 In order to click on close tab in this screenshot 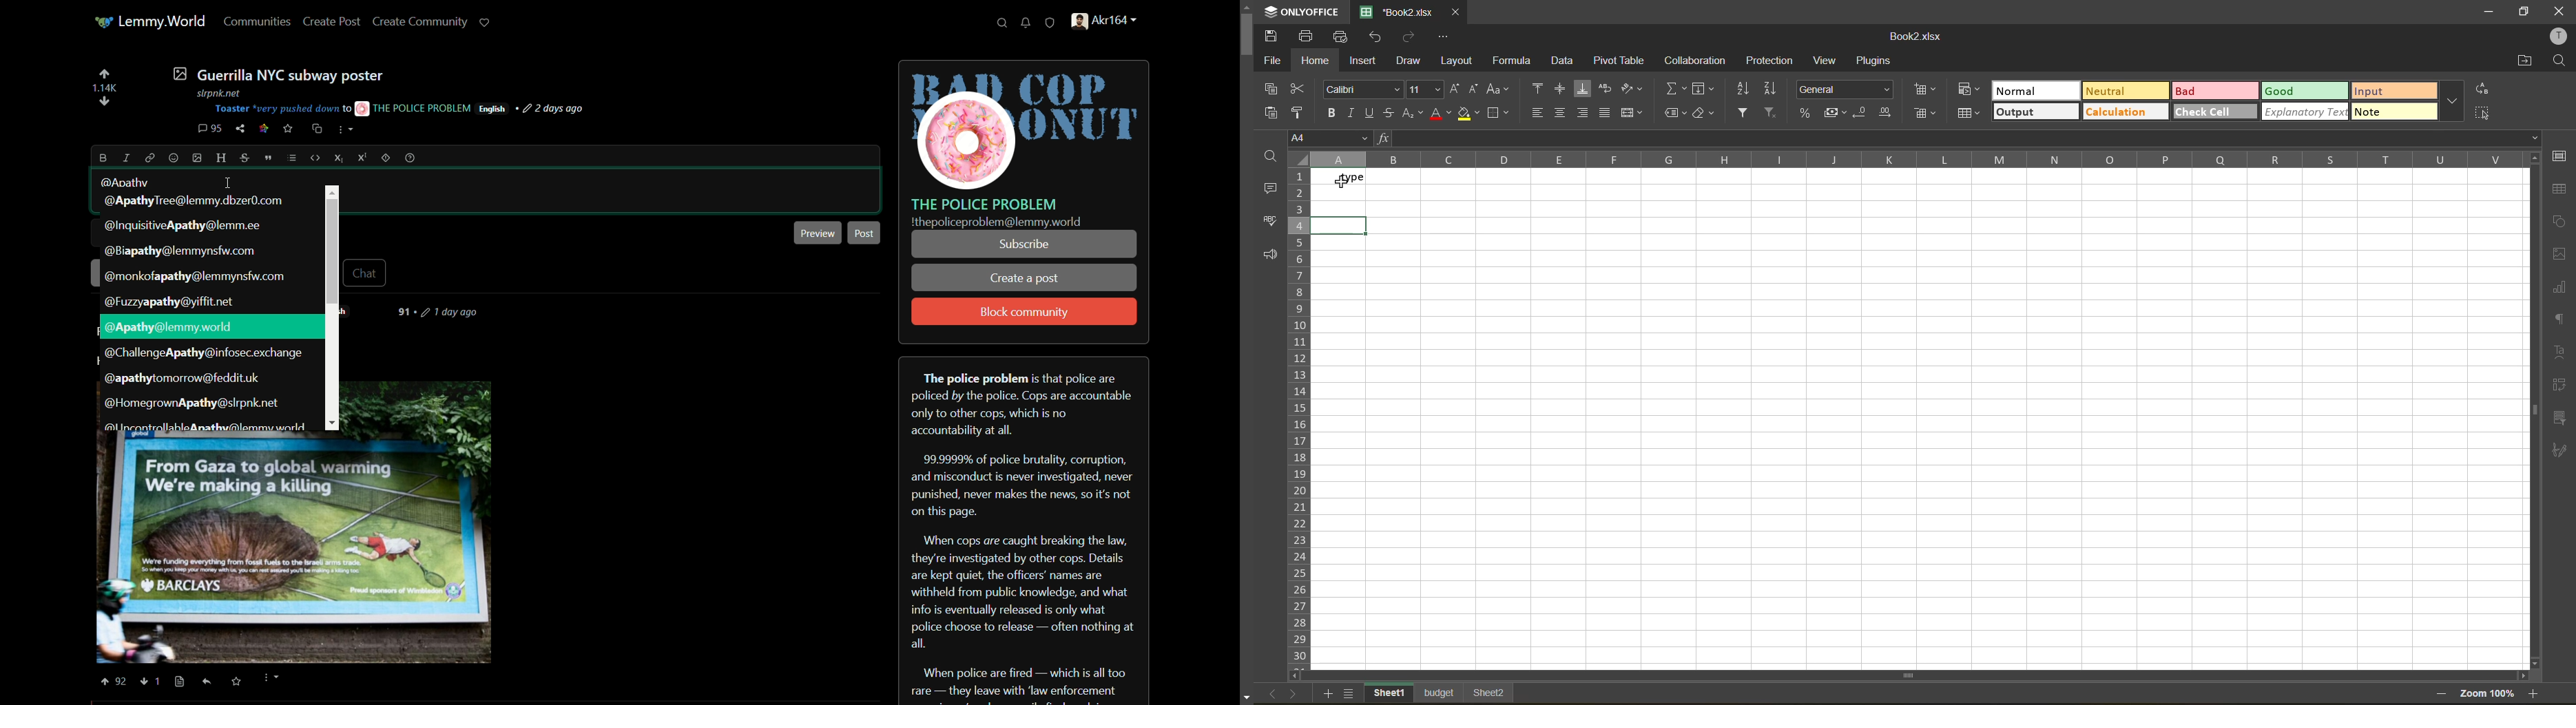, I will do `click(1456, 10)`.